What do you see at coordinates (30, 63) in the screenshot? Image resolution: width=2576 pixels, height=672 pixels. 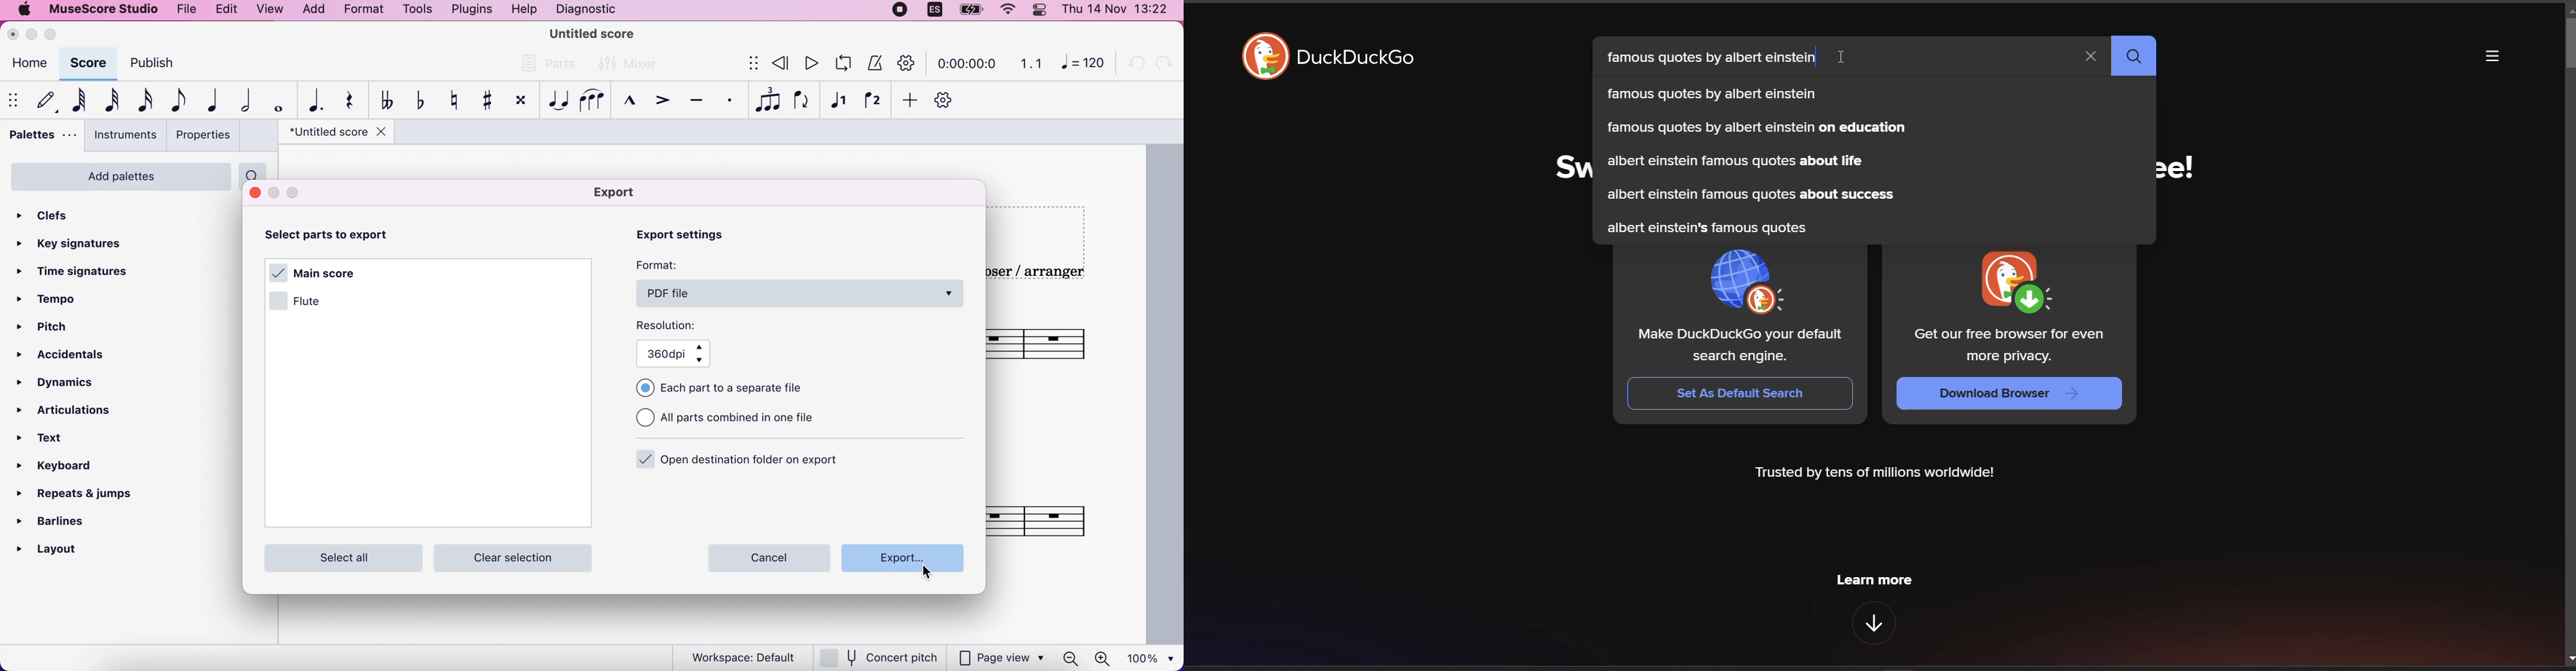 I see `home` at bounding box center [30, 63].